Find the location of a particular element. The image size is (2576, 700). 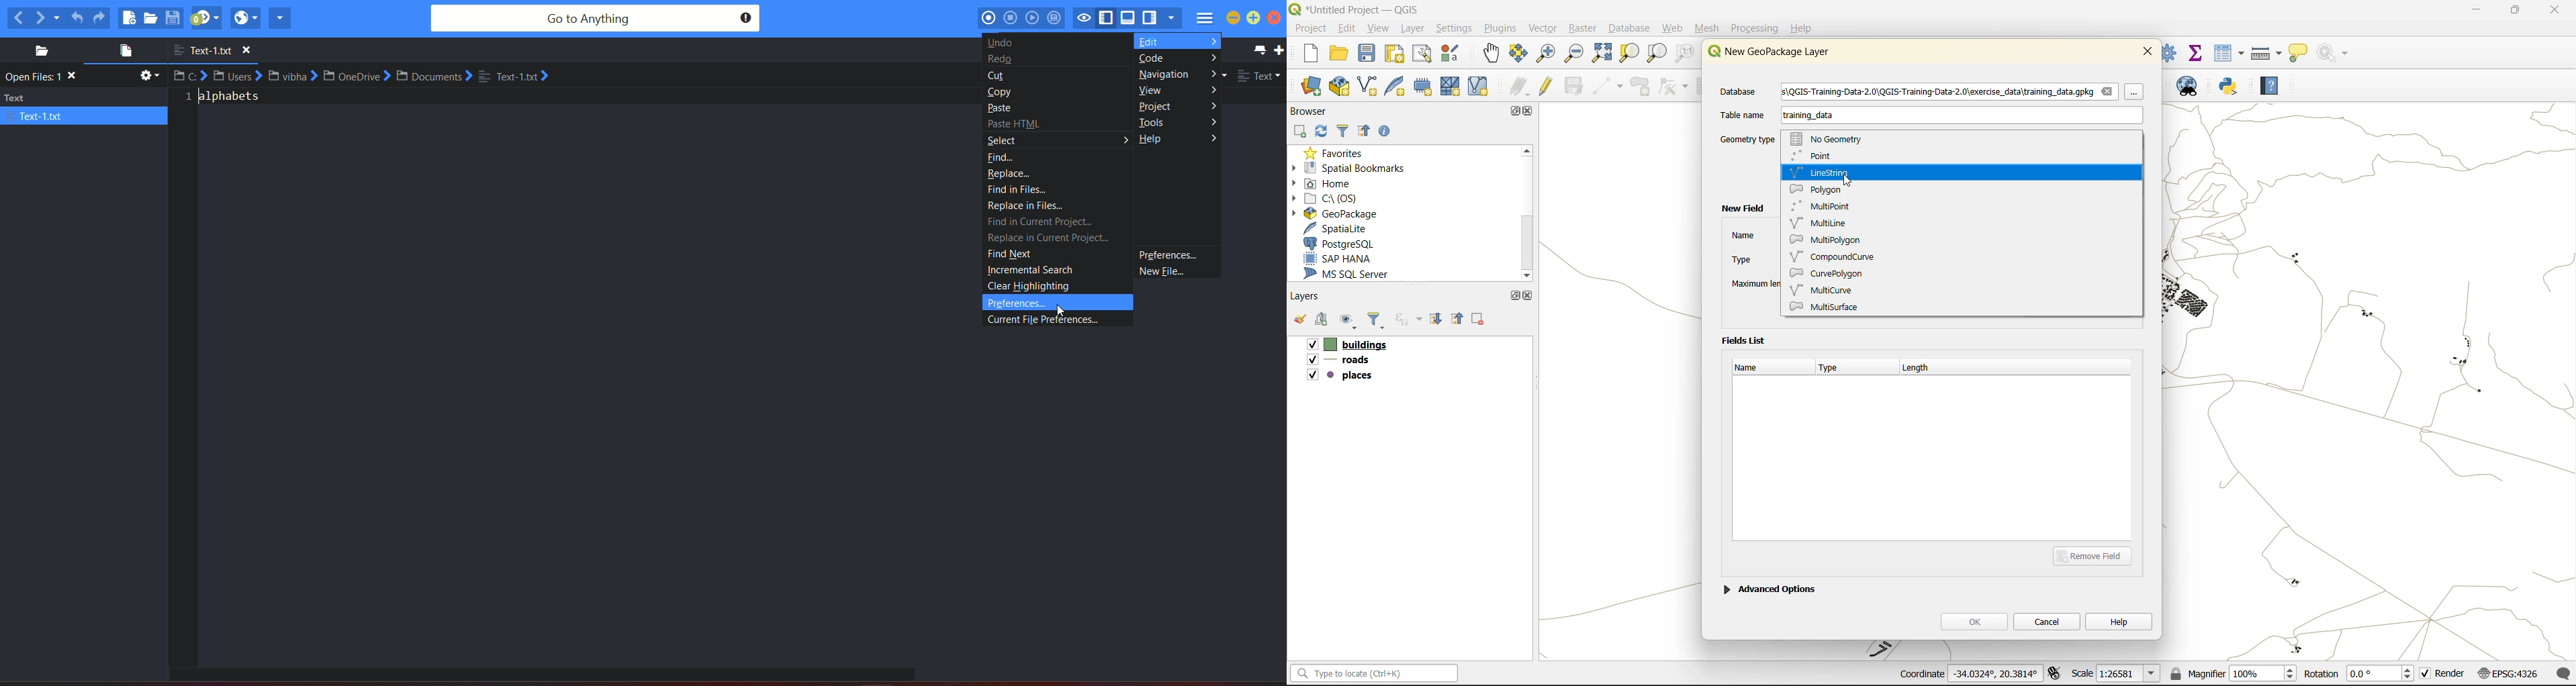

compound curve is located at coordinates (1841, 256).